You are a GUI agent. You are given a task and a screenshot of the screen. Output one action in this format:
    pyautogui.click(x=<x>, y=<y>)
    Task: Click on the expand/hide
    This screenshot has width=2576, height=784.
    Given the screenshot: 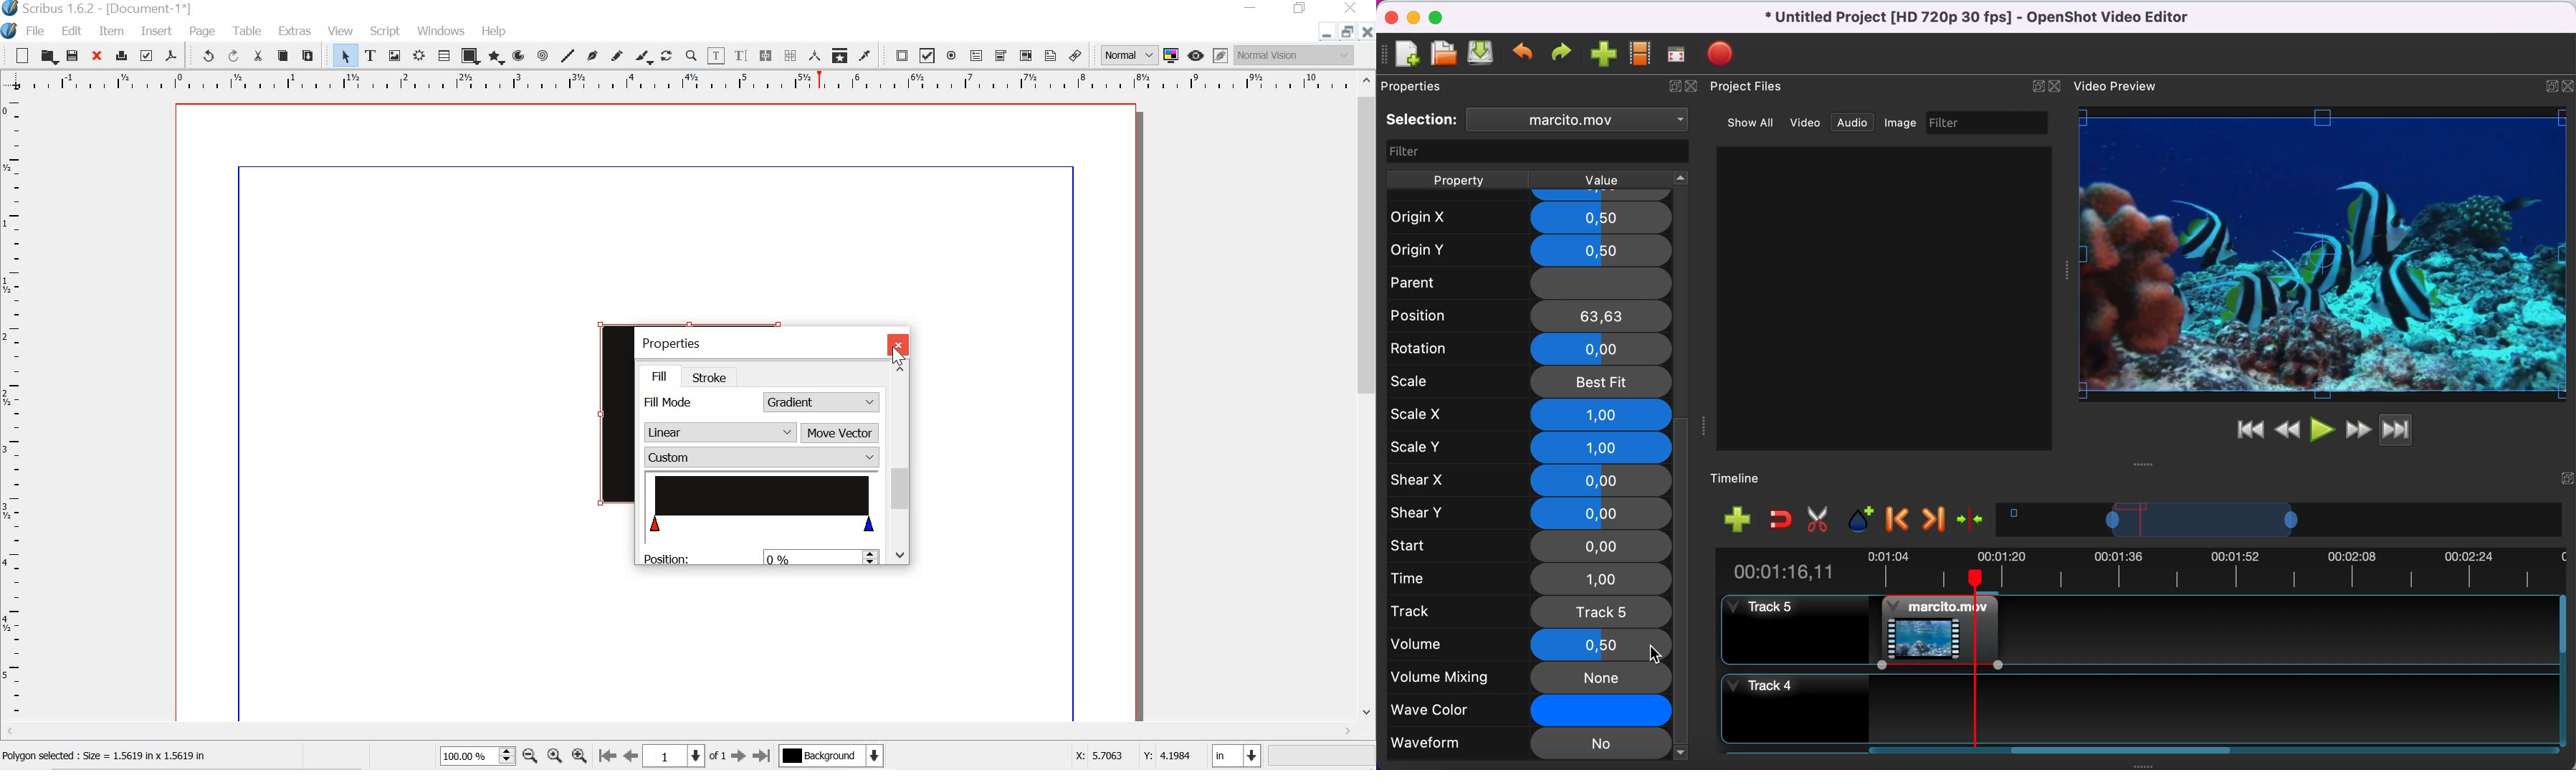 What is the action you would take?
    pyautogui.click(x=2566, y=475)
    